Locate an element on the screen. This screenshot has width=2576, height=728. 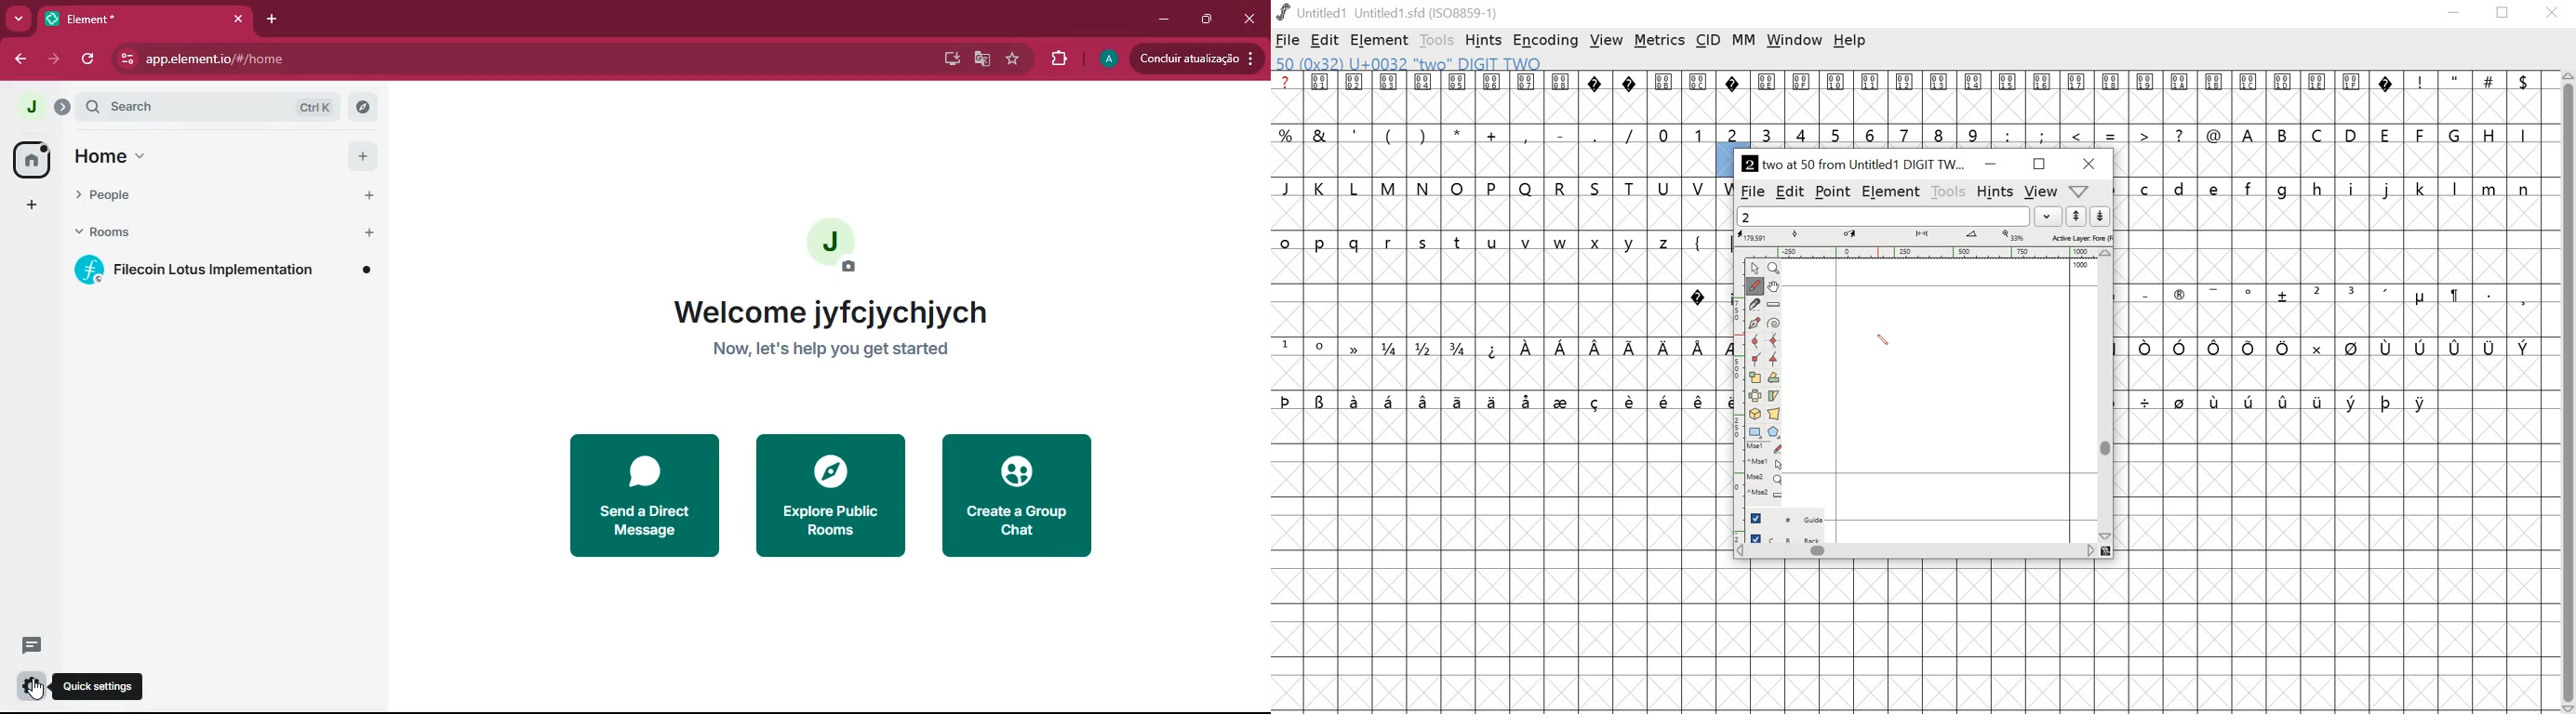
back is located at coordinates (14, 60).